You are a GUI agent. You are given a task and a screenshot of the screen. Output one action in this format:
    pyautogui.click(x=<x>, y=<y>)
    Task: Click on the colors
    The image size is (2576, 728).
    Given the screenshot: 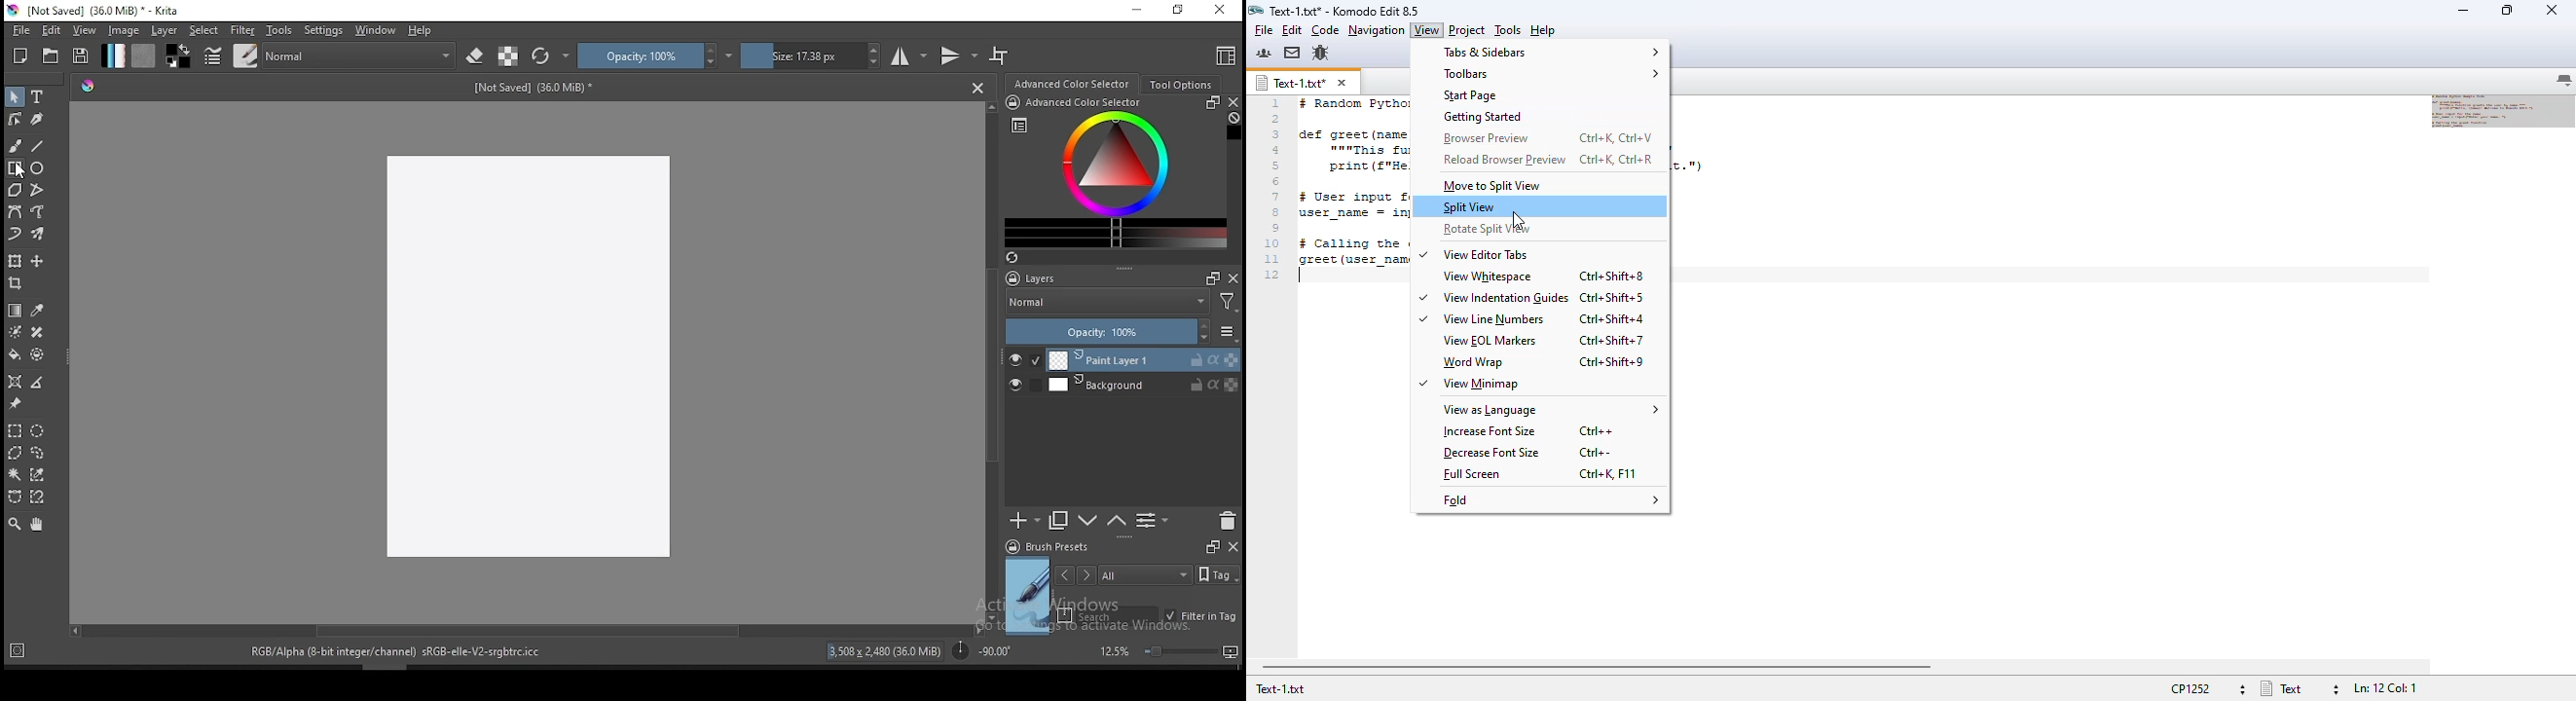 What is the action you would take?
    pyautogui.click(x=178, y=55)
    